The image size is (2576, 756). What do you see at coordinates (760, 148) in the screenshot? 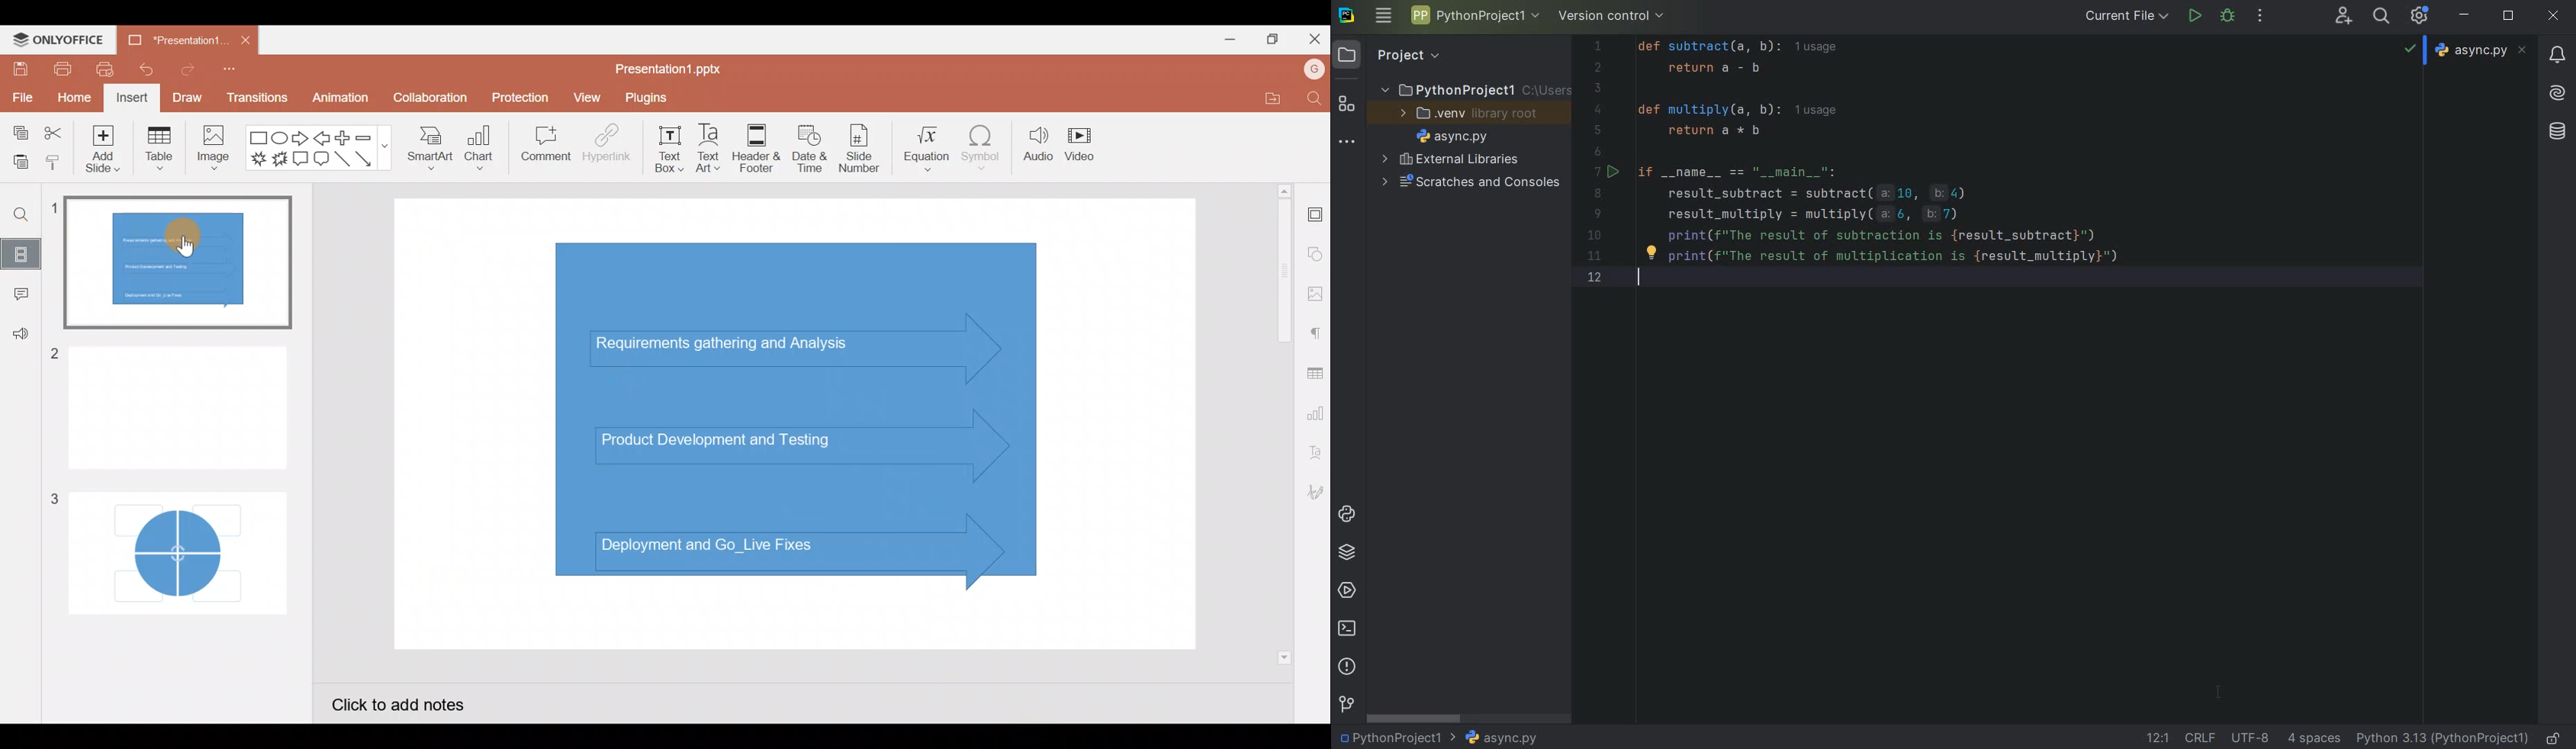
I see `Header & footer` at bounding box center [760, 148].